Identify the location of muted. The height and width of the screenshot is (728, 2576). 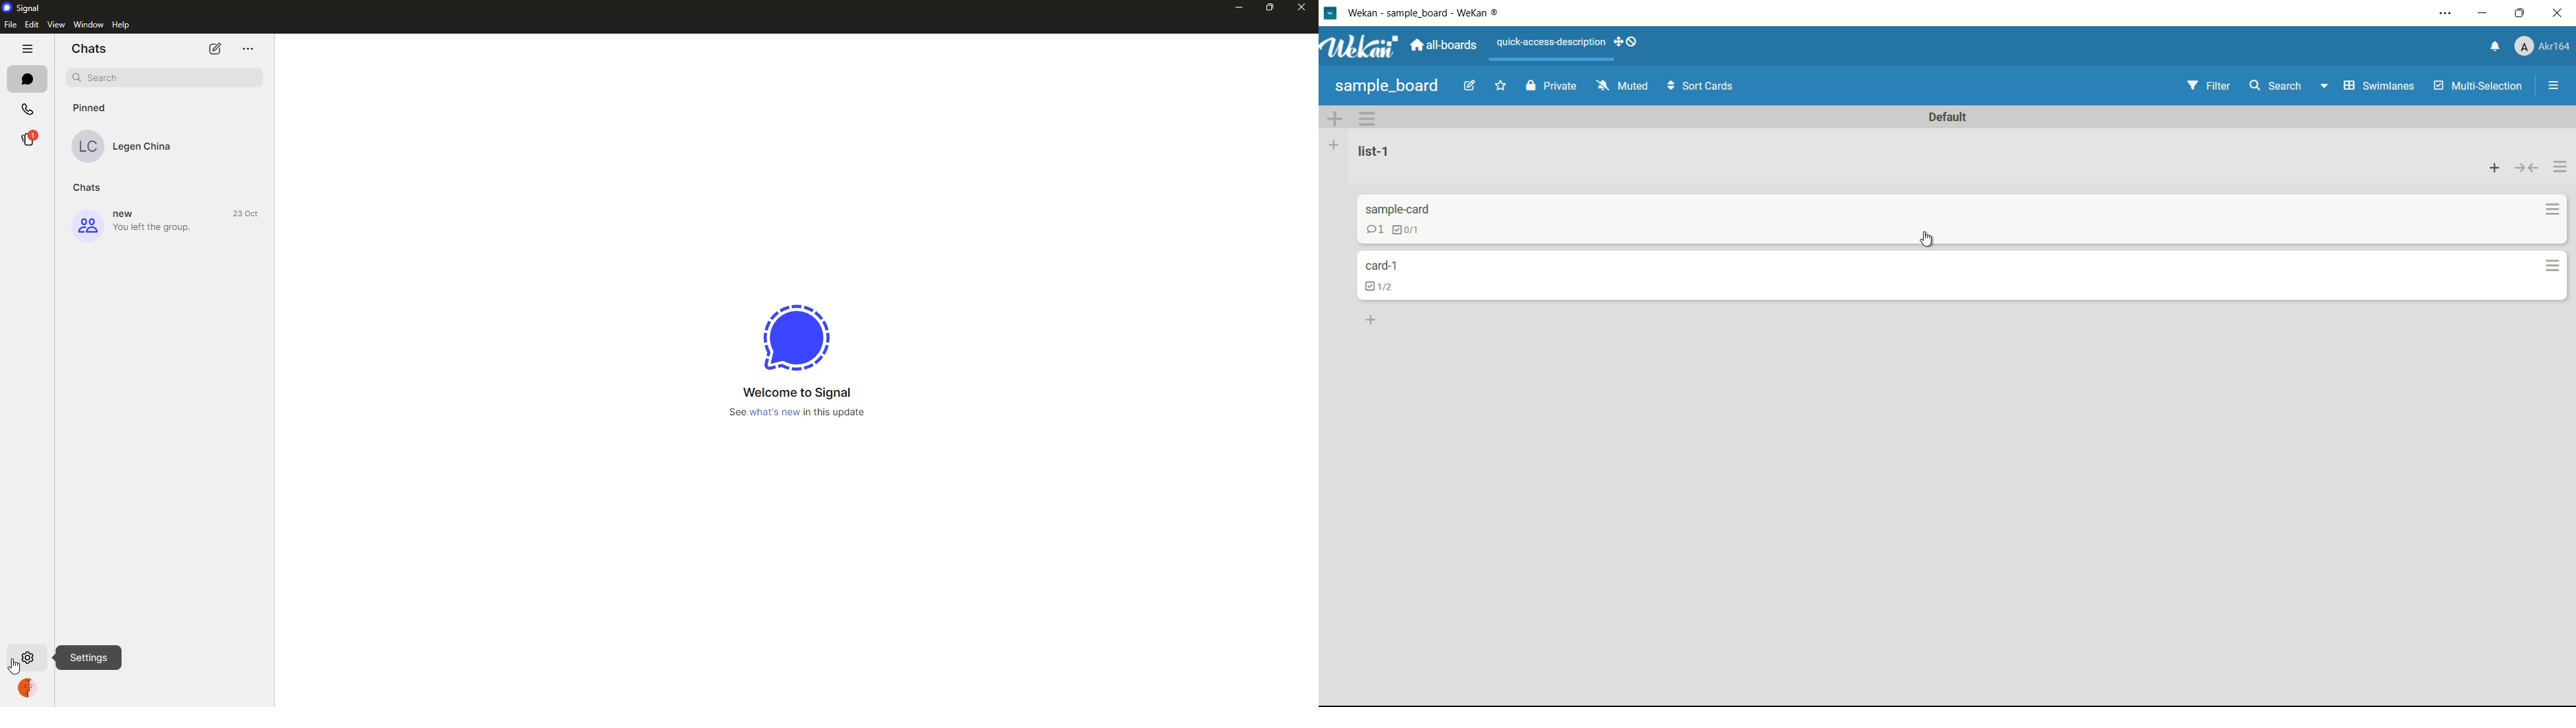
(1624, 86).